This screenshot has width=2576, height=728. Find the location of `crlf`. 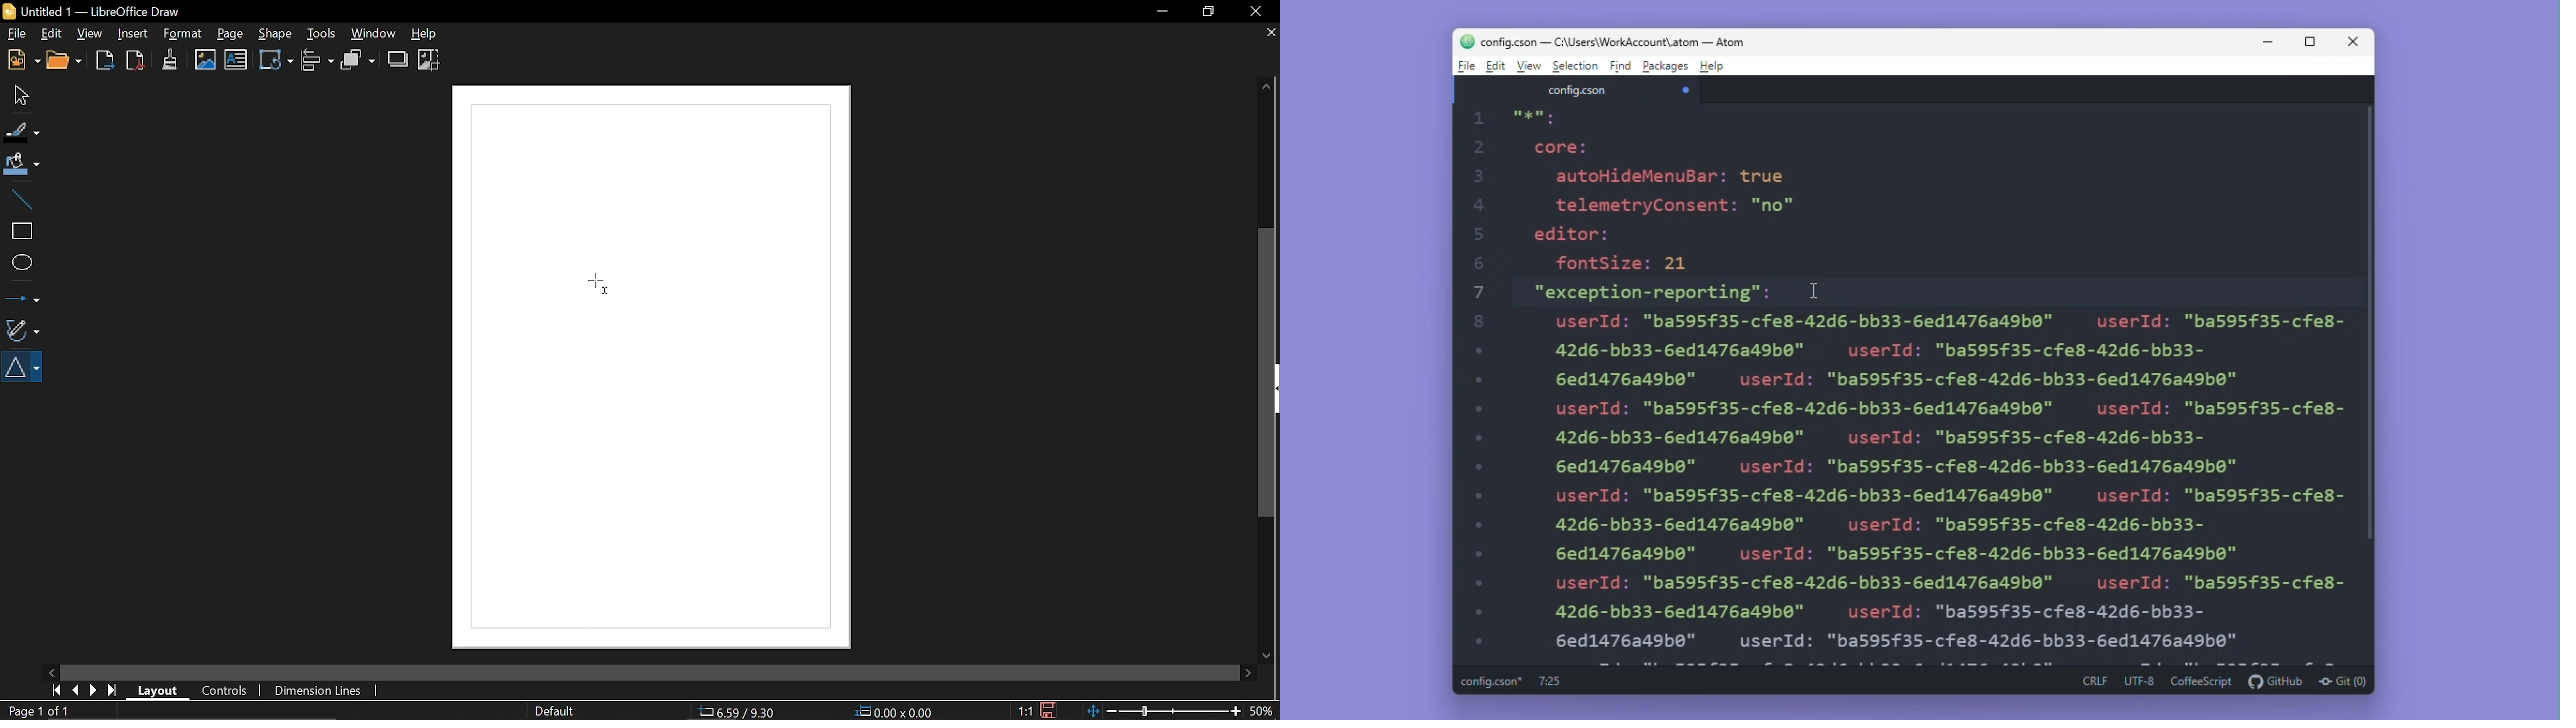

crlf is located at coordinates (2093, 682).